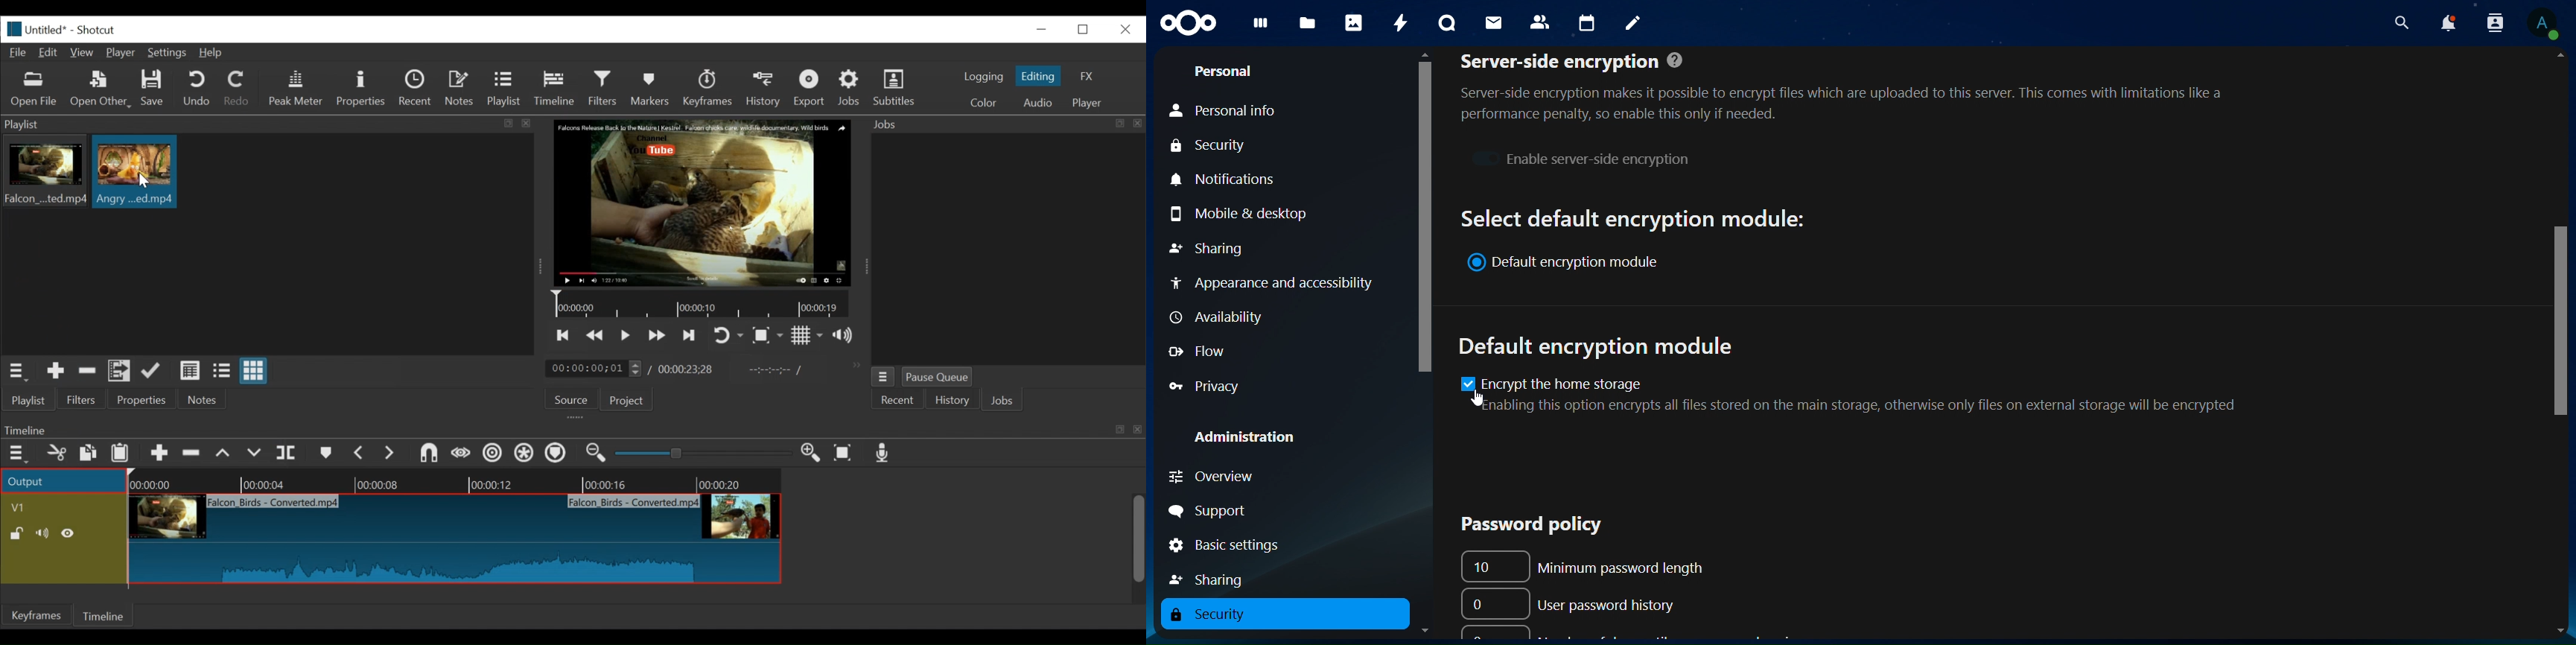 Image resolution: width=2576 pixels, height=672 pixels. I want to click on Paste, so click(124, 454).